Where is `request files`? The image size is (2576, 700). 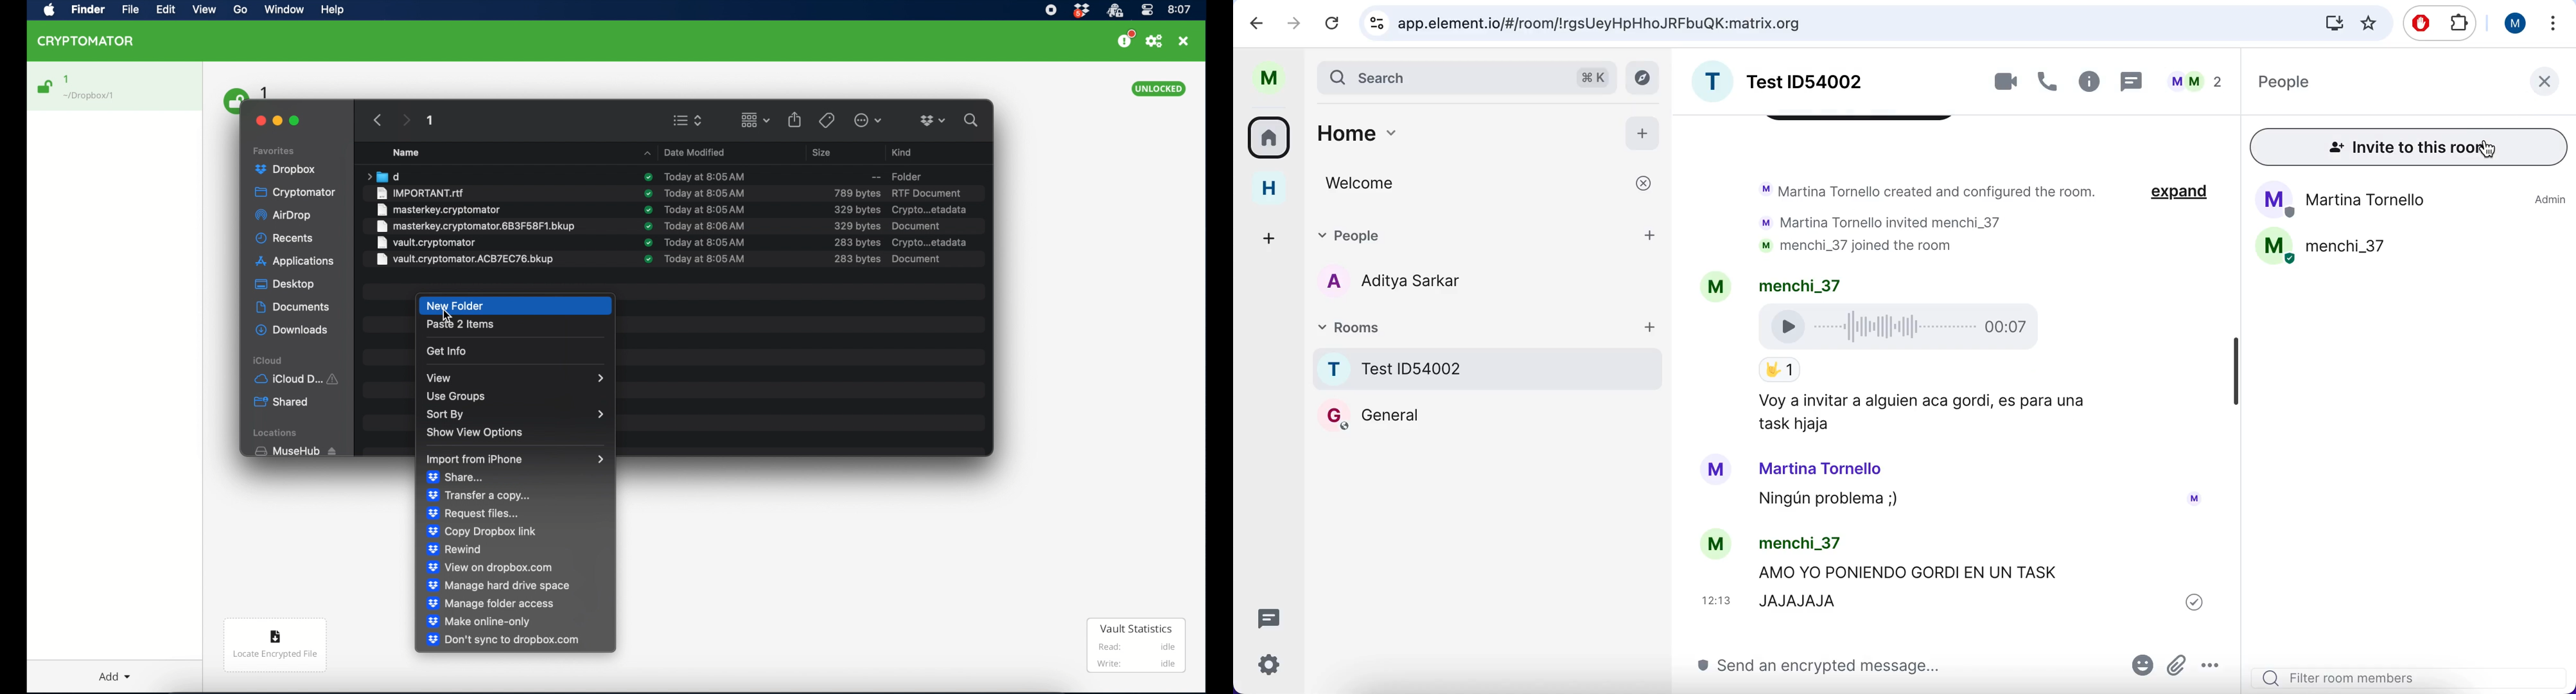
request files is located at coordinates (473, 513).